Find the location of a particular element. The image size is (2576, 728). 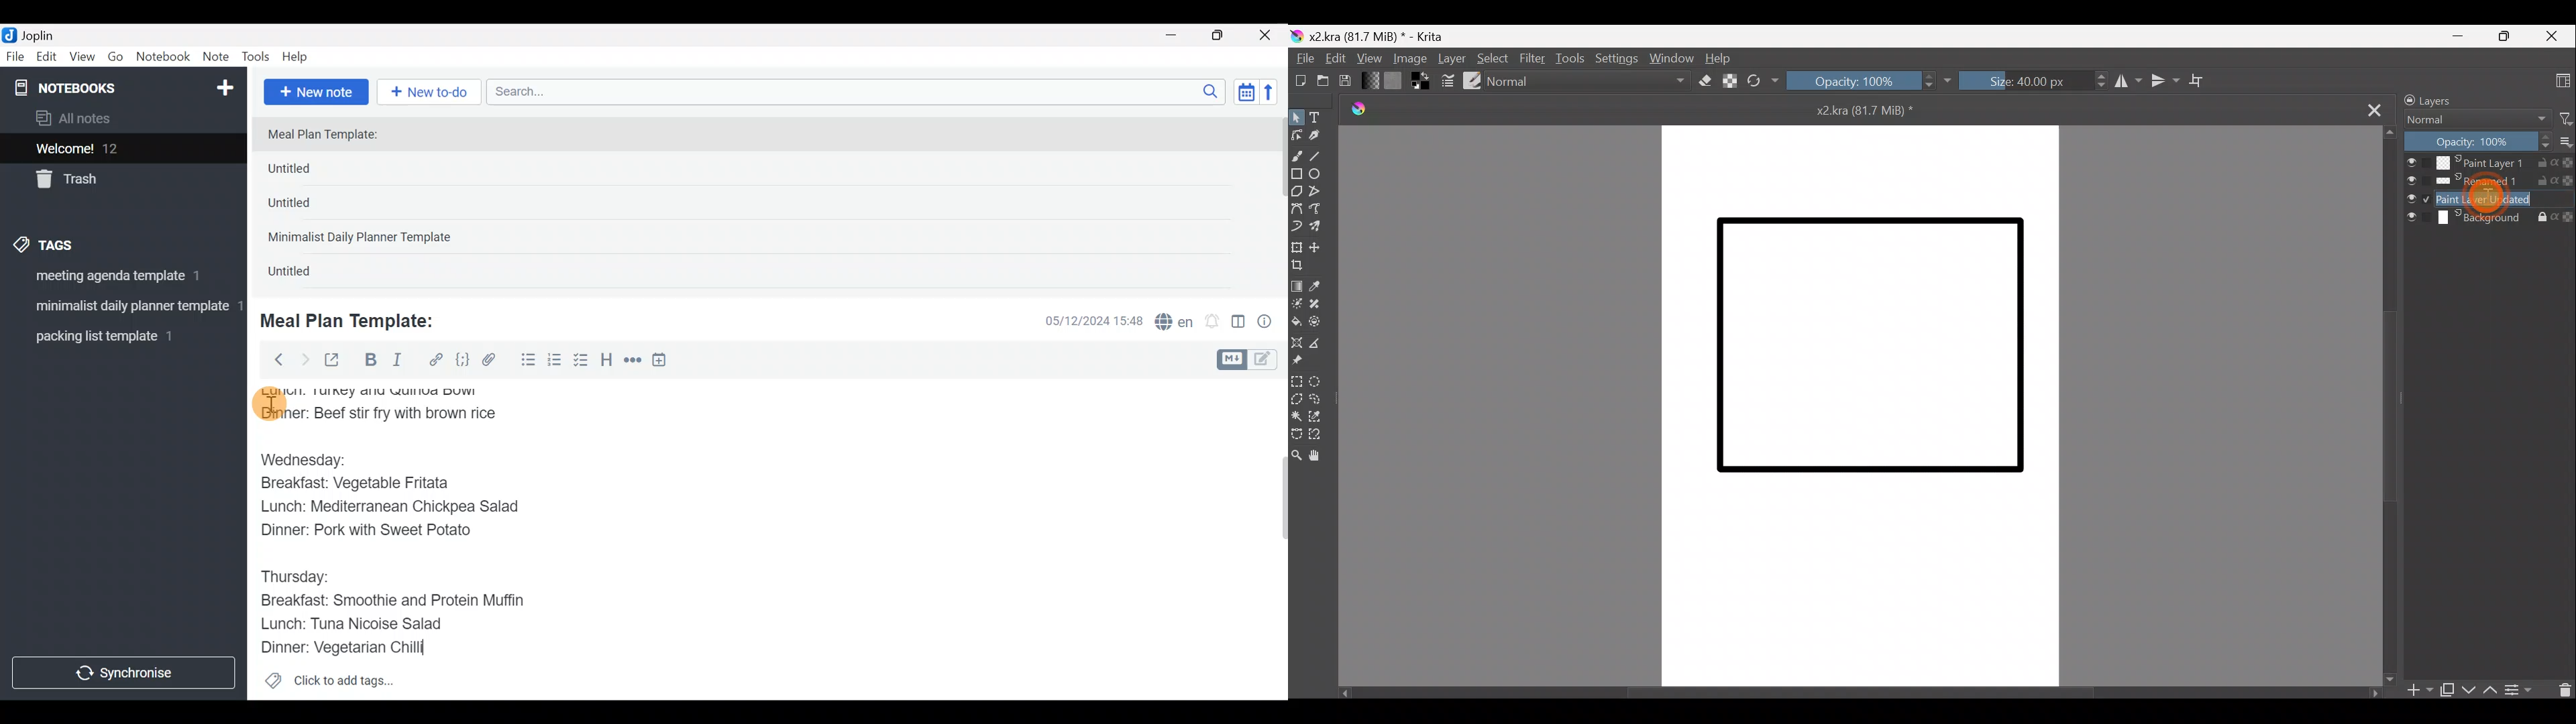

Assistant tool is located at coordinates (1297, 345).